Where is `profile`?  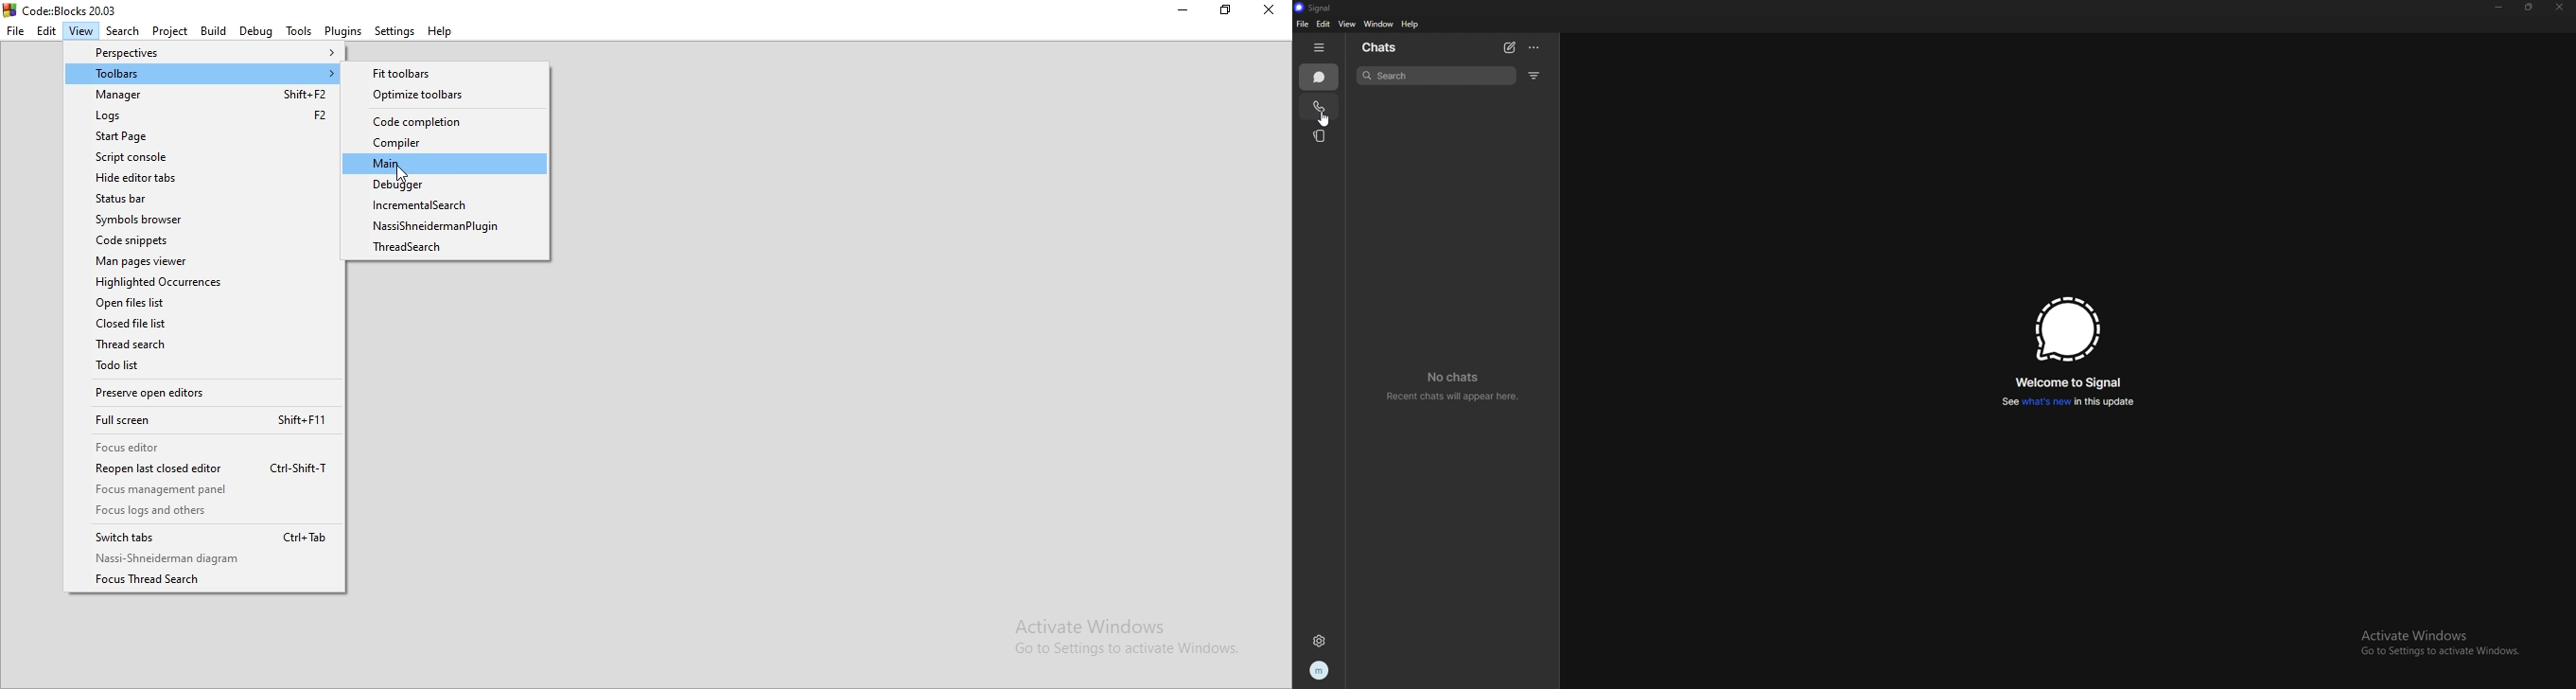 profile is located at coordinates (1319, 671).